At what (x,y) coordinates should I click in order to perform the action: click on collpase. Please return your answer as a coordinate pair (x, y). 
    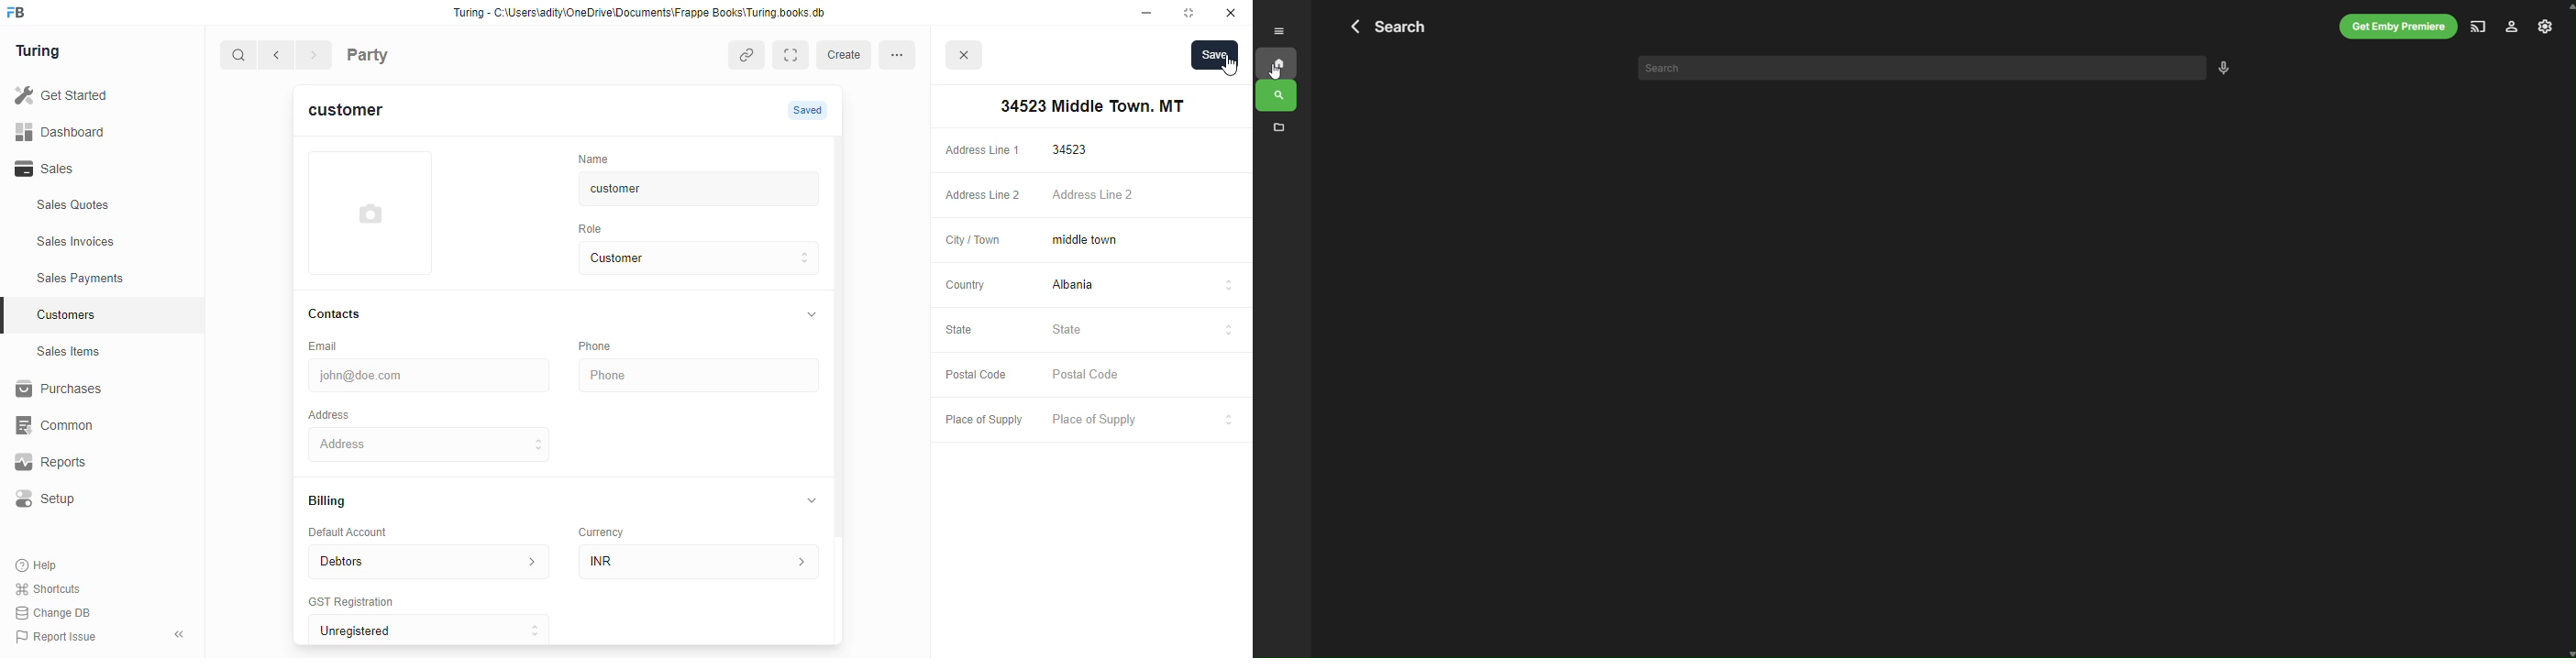
    Looking at the image, I should click on (179, 634).